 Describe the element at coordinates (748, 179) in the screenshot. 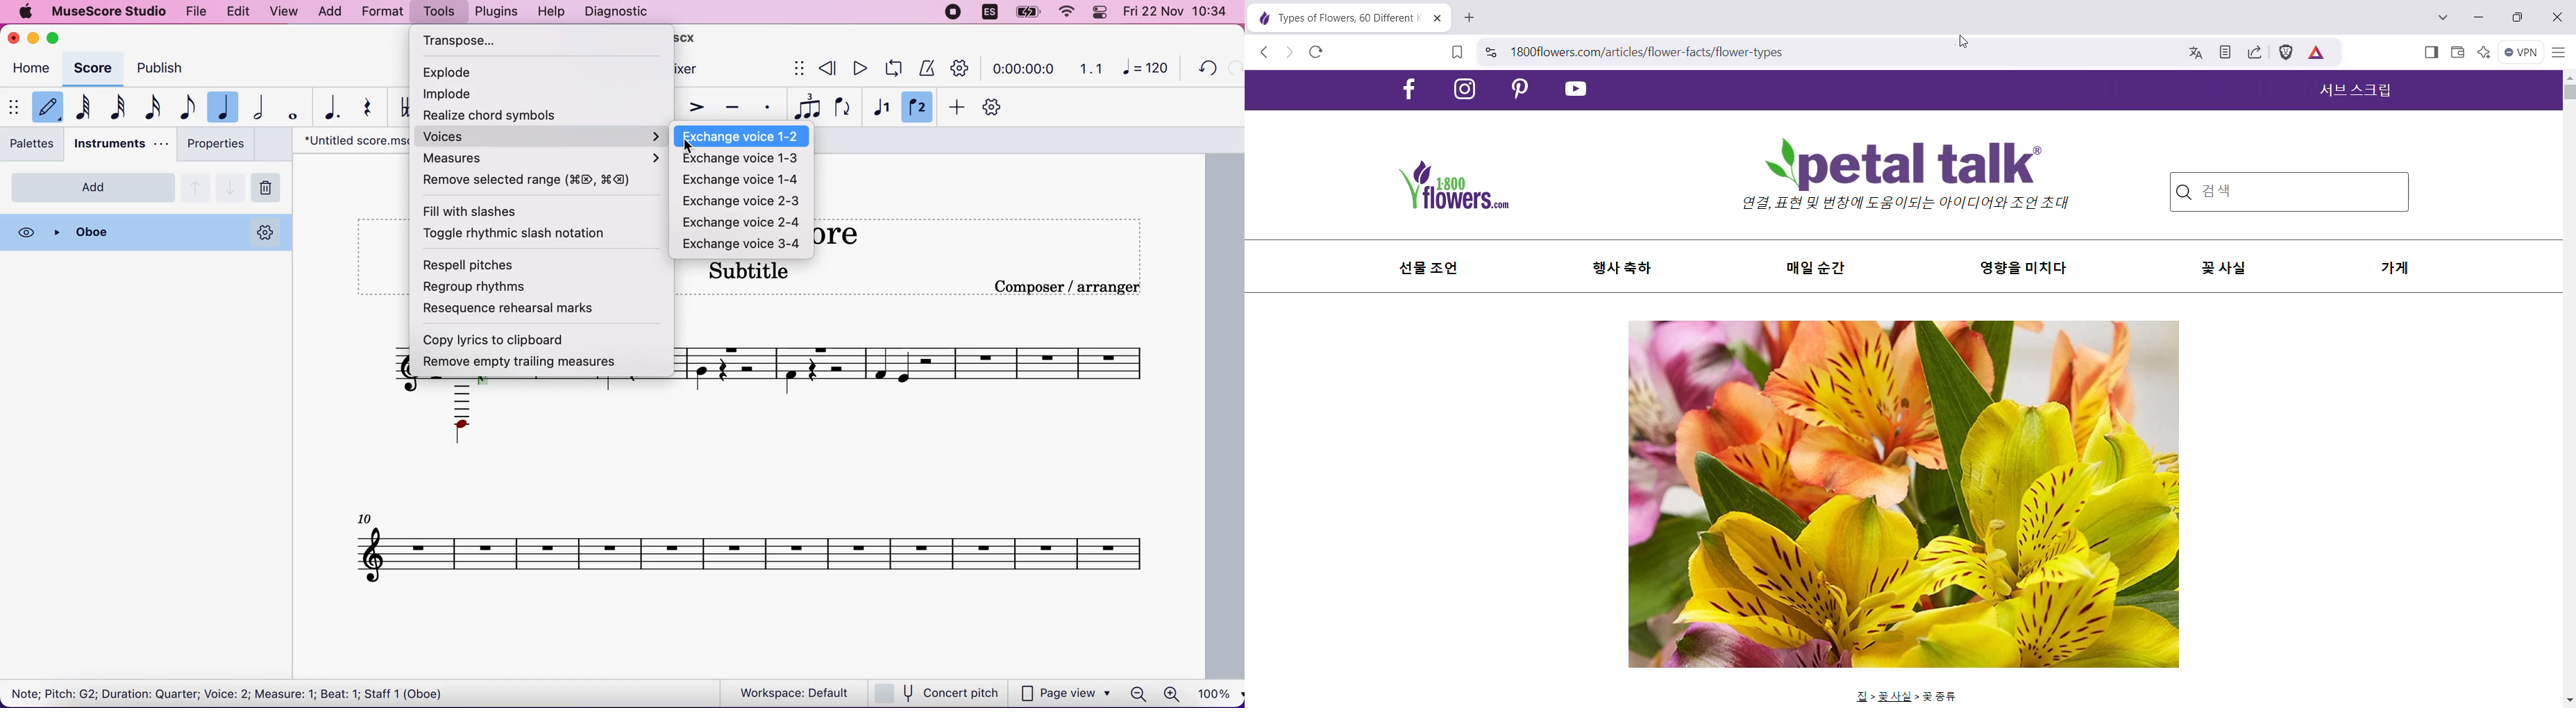

I see `exchange voice 1-4` at that location.